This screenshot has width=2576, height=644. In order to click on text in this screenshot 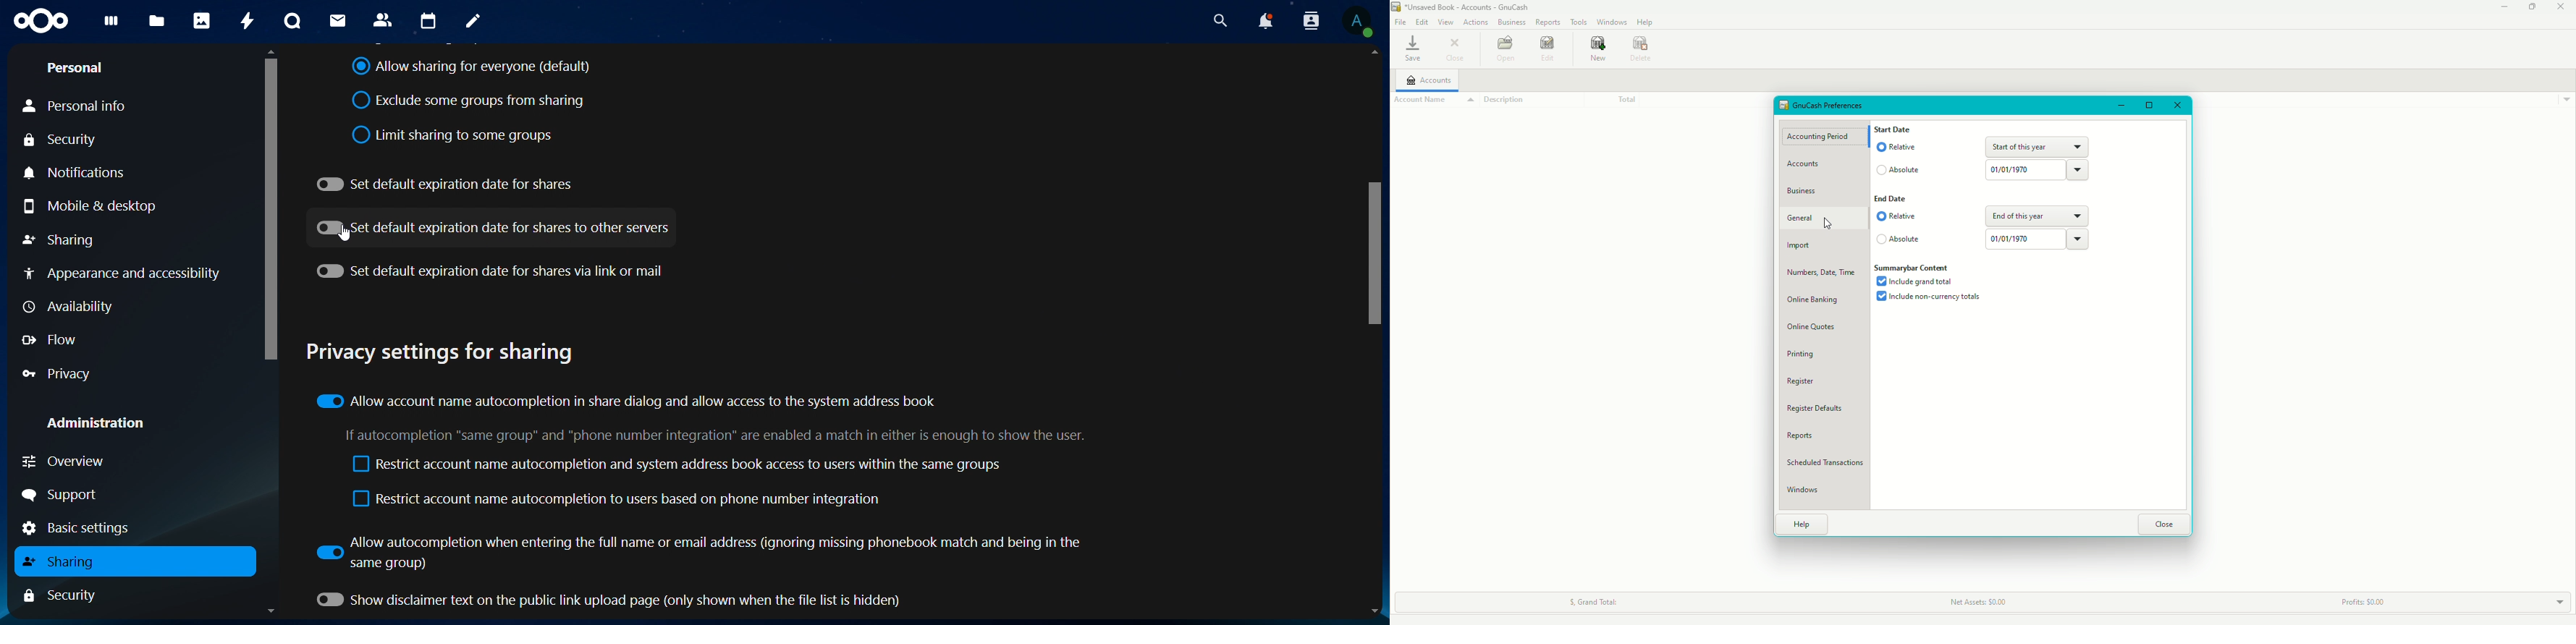, I will do `click(727, 436)`.